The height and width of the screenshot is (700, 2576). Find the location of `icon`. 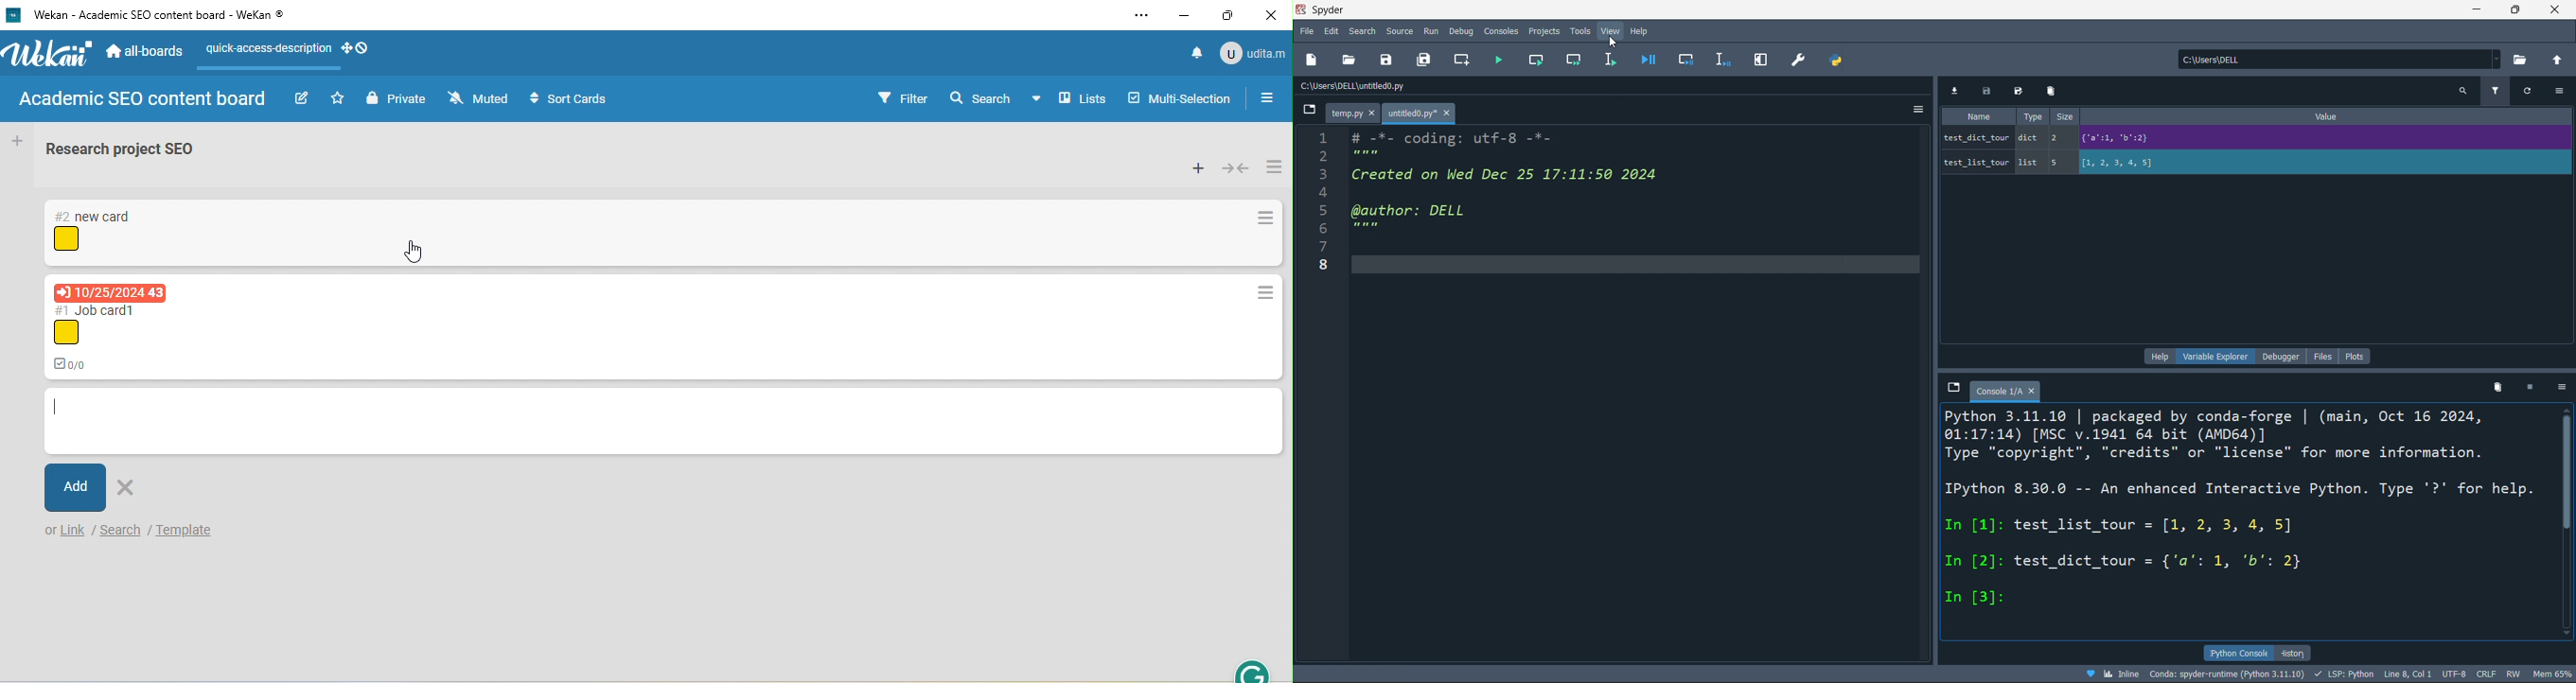

icon is located at coordinates (66, 239).